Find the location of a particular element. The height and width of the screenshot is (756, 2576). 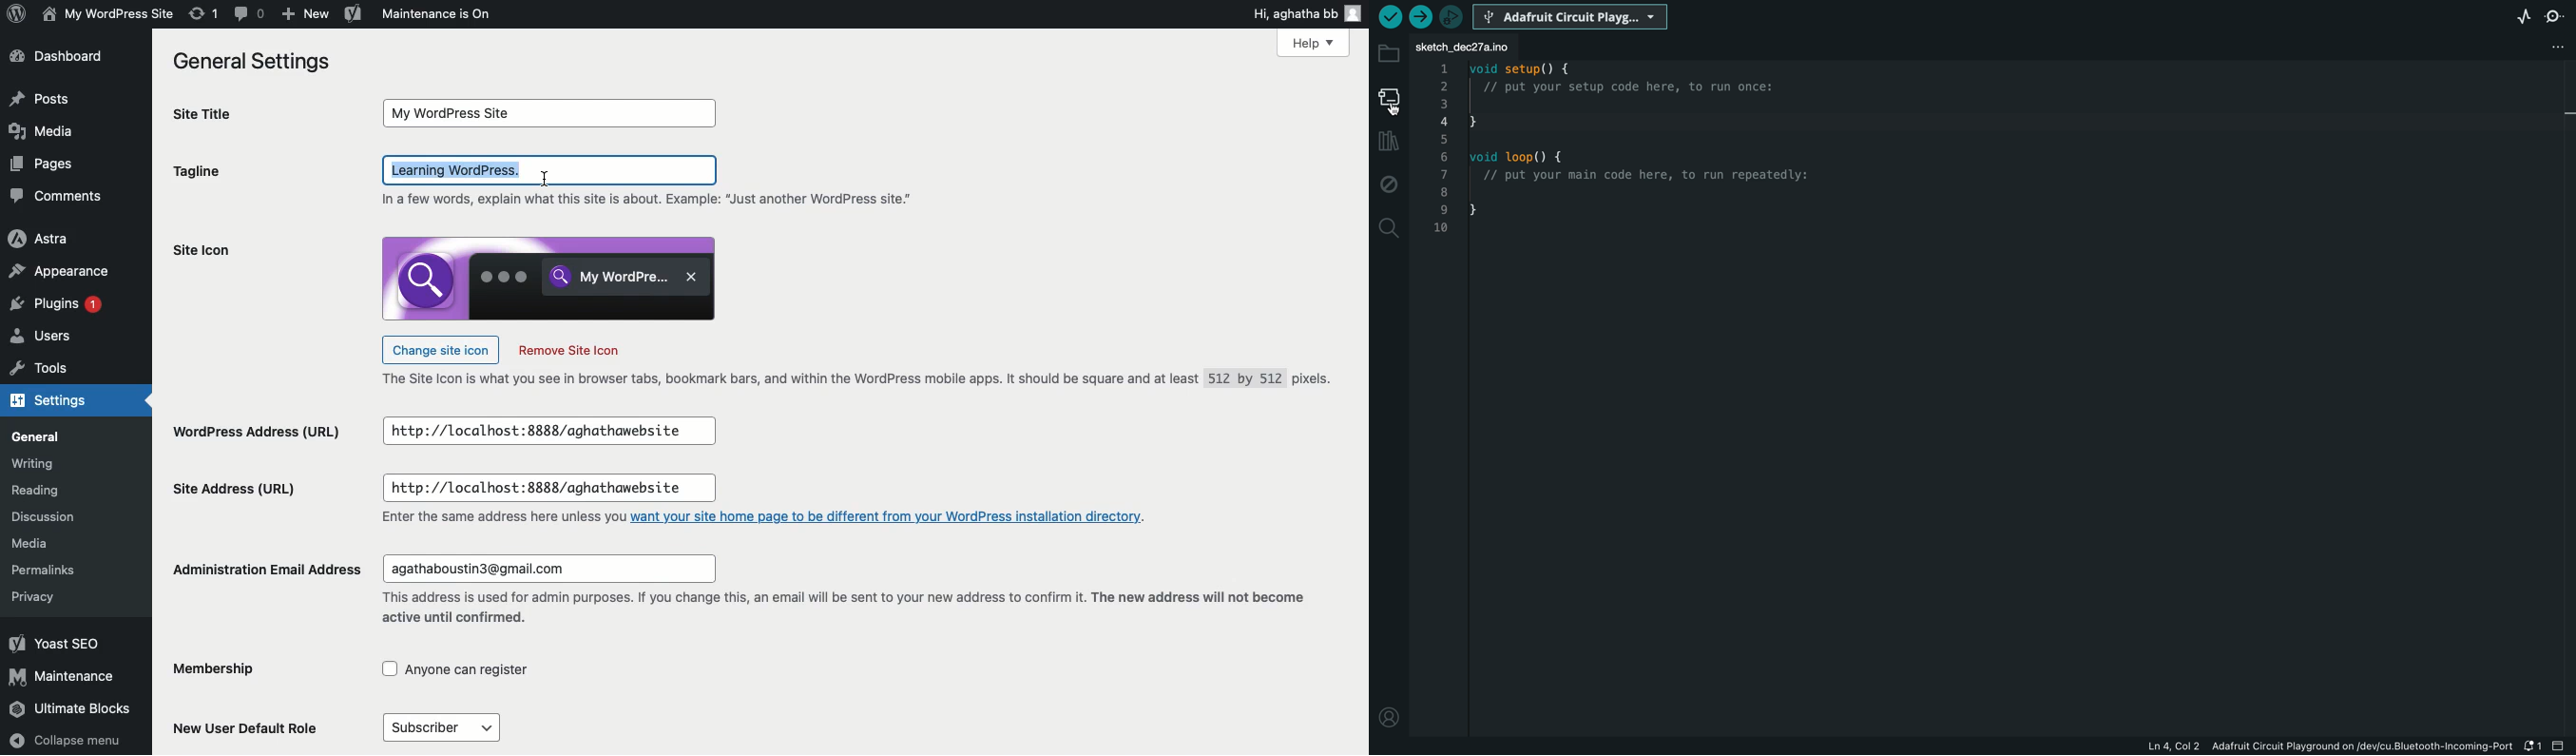

Media is located at coordinates (41, 130).